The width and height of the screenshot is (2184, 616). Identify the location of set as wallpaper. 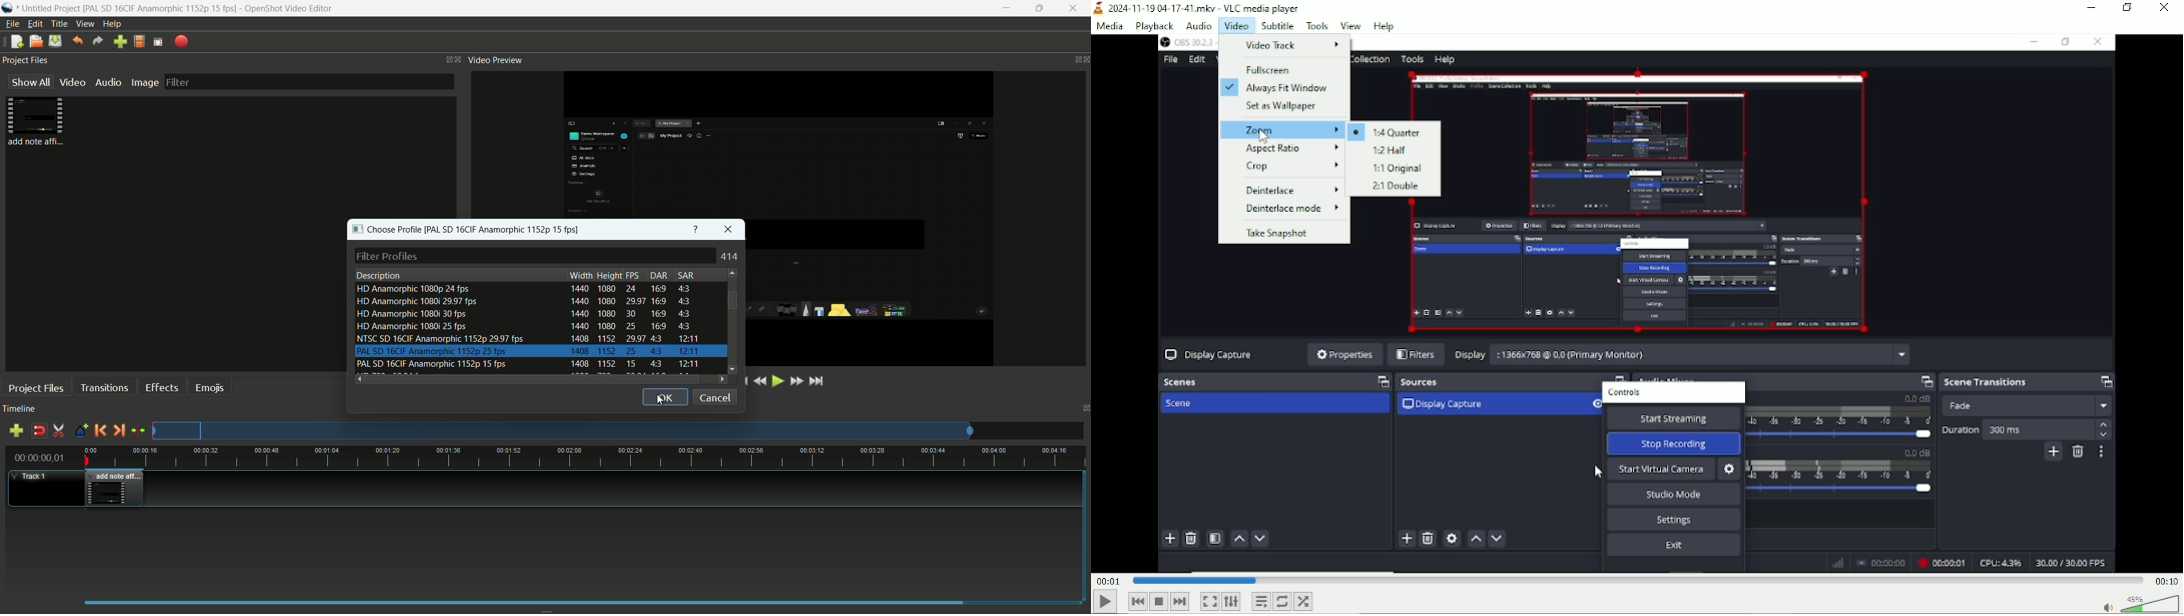
(1283, 106).